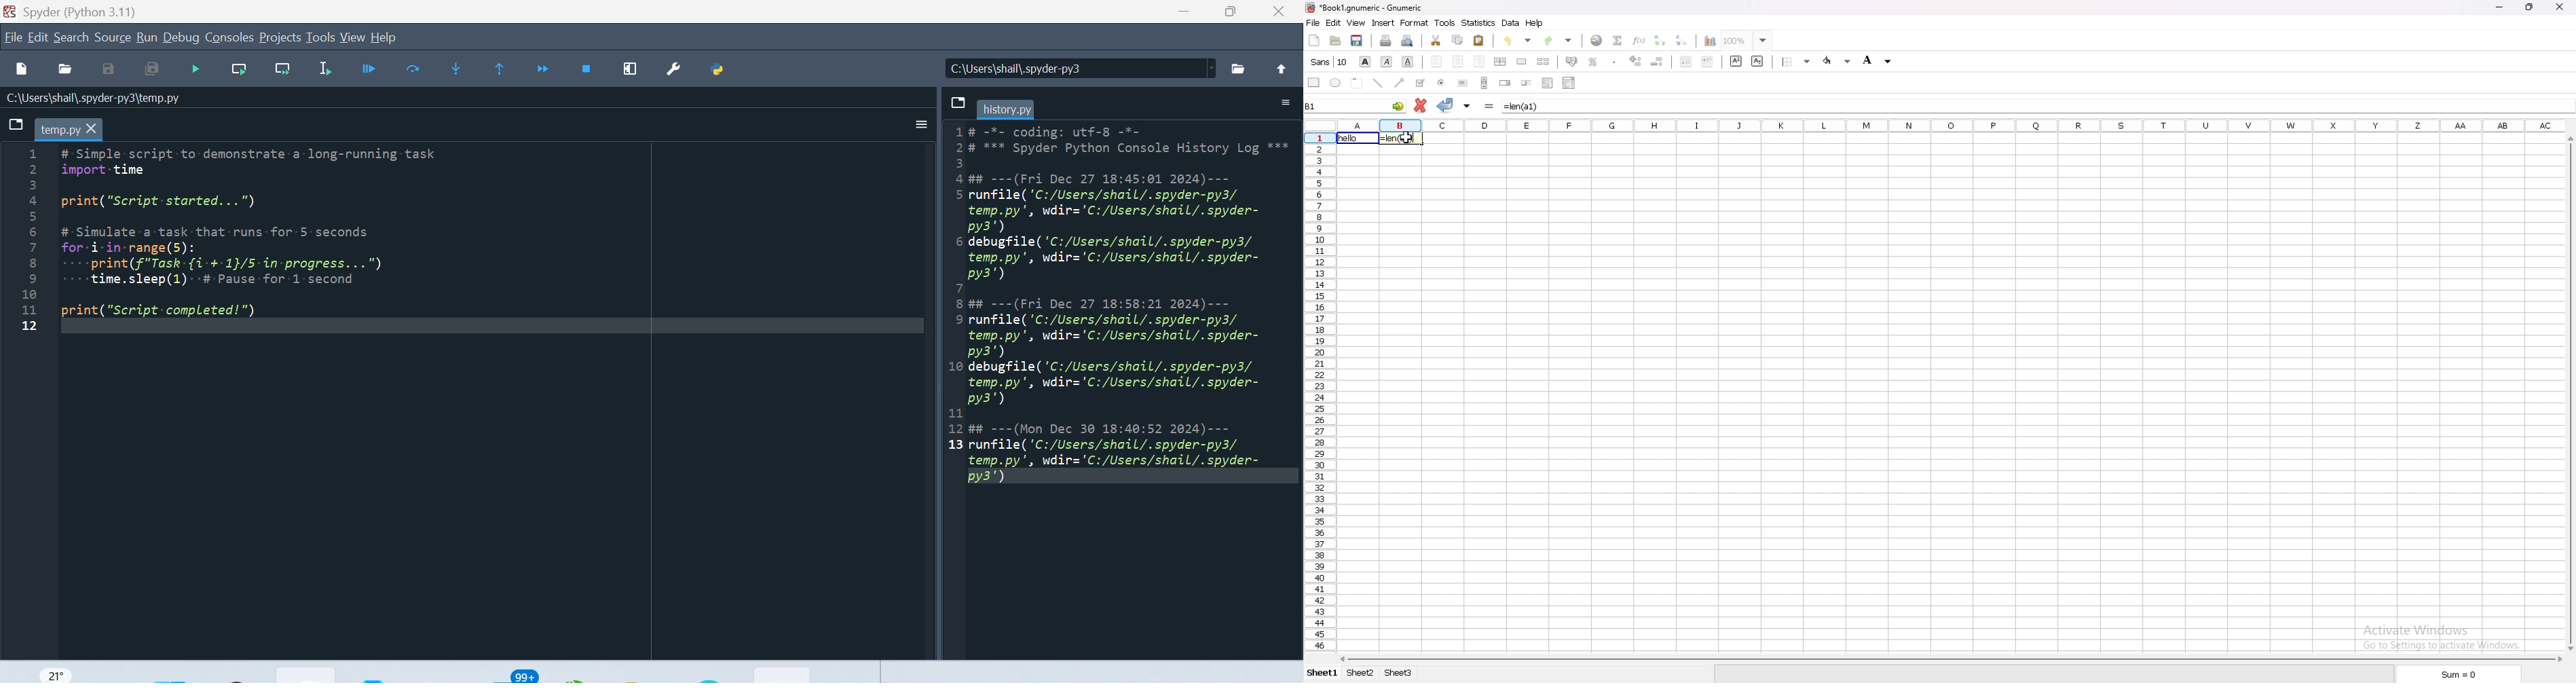 The width and height of the screenshot is (2576, 700). What do you see at coordinates (1836, 62) in the screenshot?
I see `background` at bounding box center [1836, 62].